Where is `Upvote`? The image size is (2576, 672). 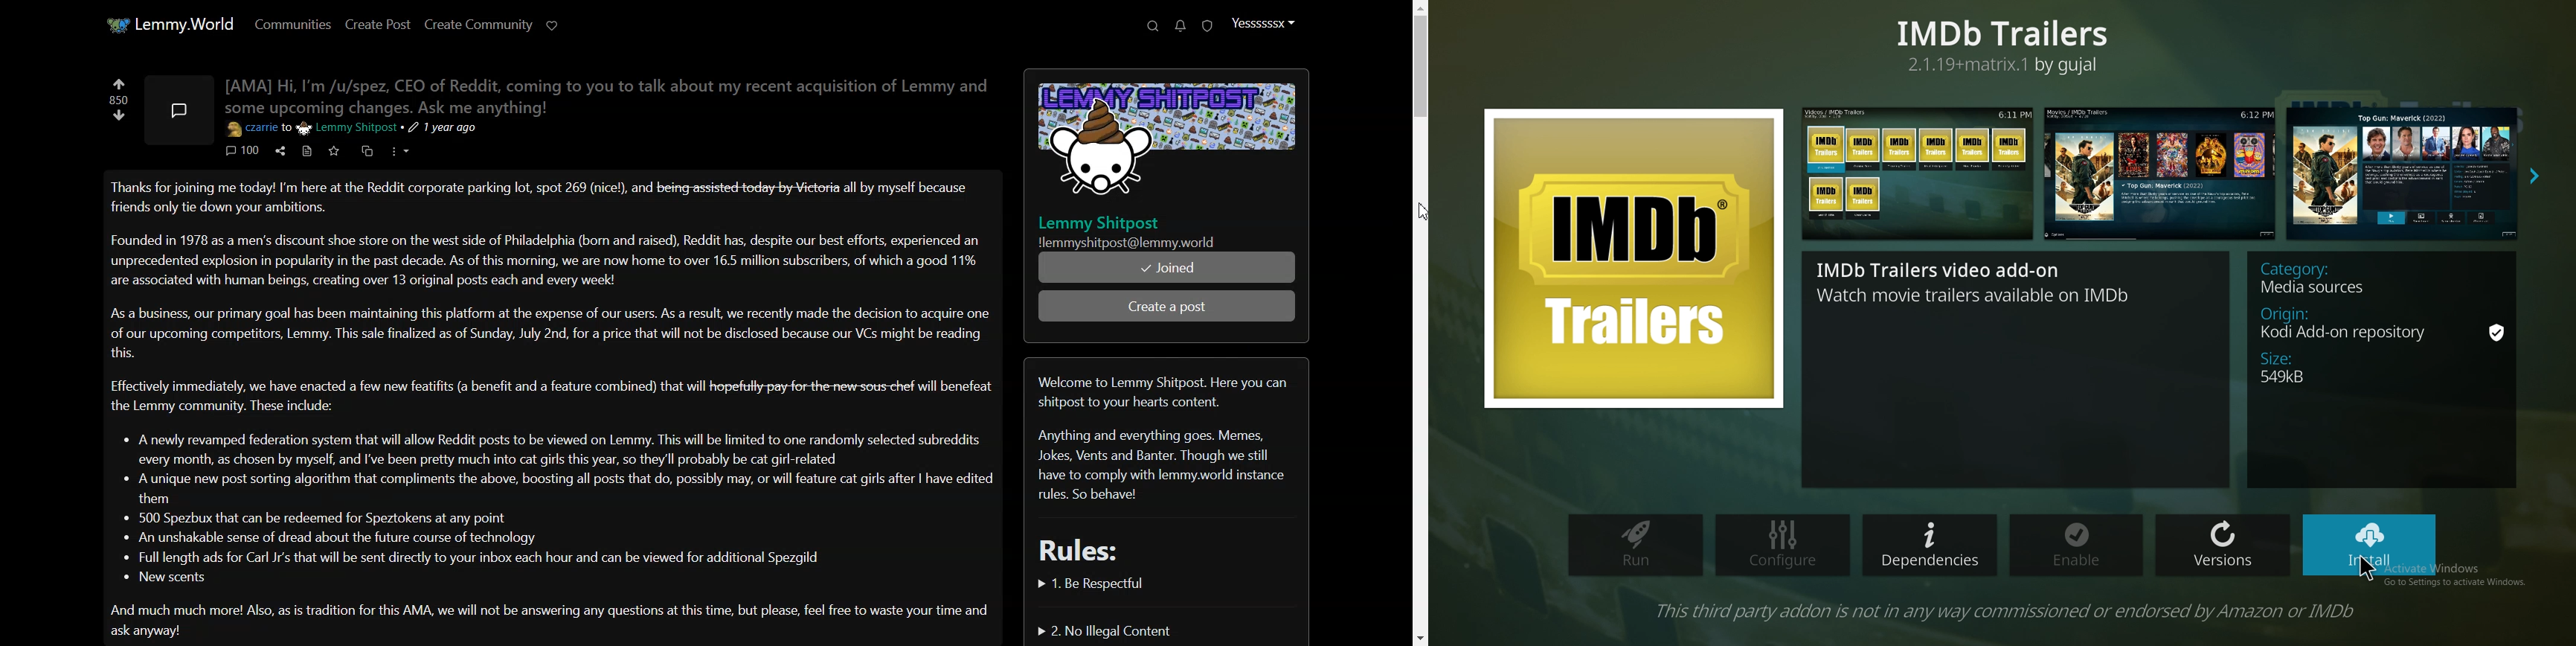 Upvote is located at coordinates (118, 83).